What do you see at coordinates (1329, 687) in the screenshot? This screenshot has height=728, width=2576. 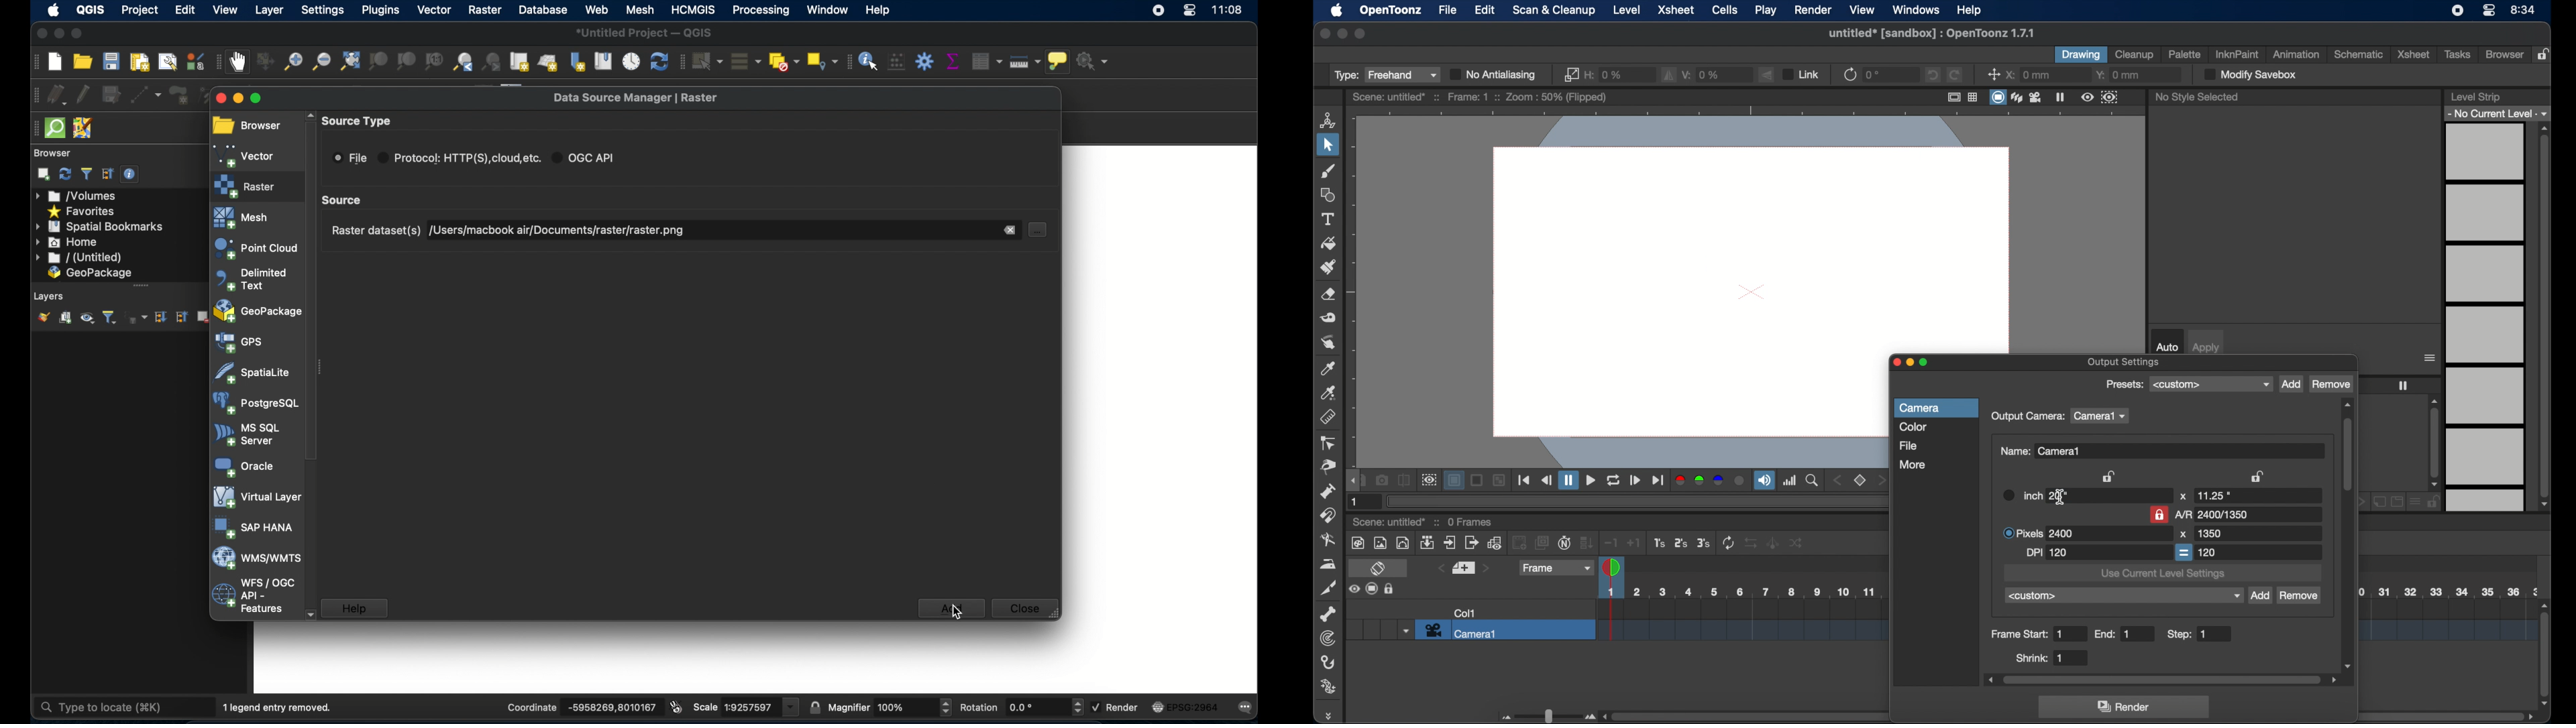 I see `plastic tool` at bounding box center [1329, 687].